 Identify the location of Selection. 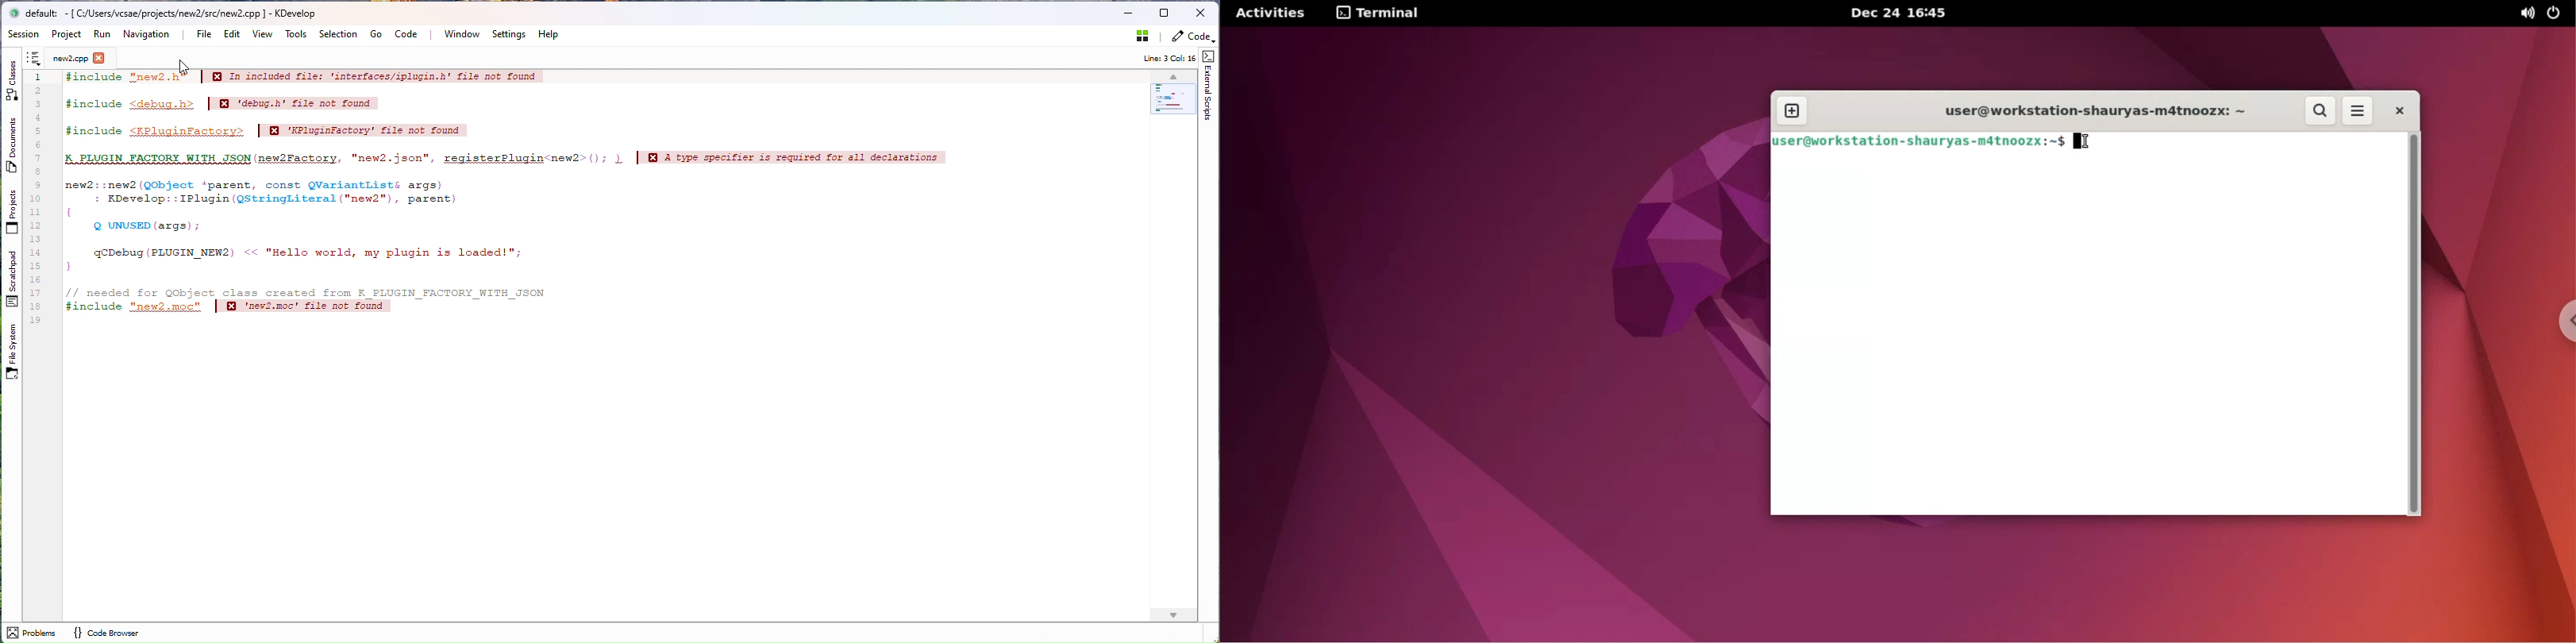
(339, 35).